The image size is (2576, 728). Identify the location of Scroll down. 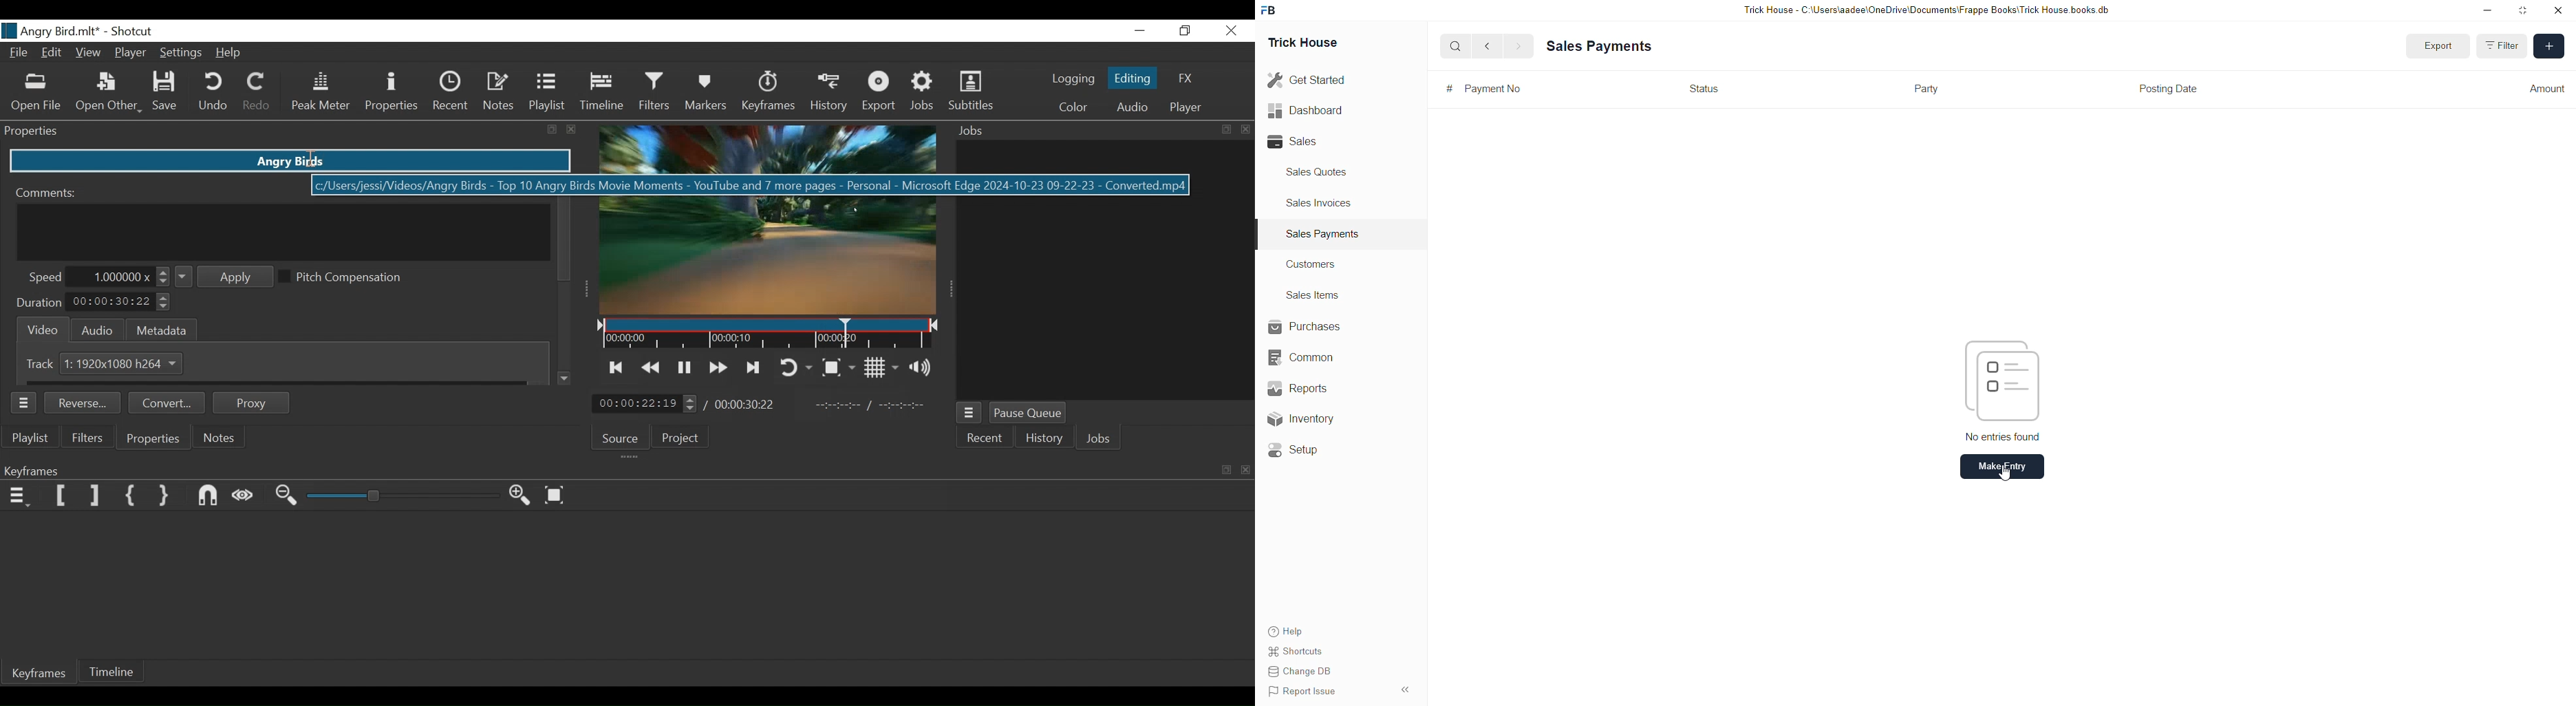
(565, 378).